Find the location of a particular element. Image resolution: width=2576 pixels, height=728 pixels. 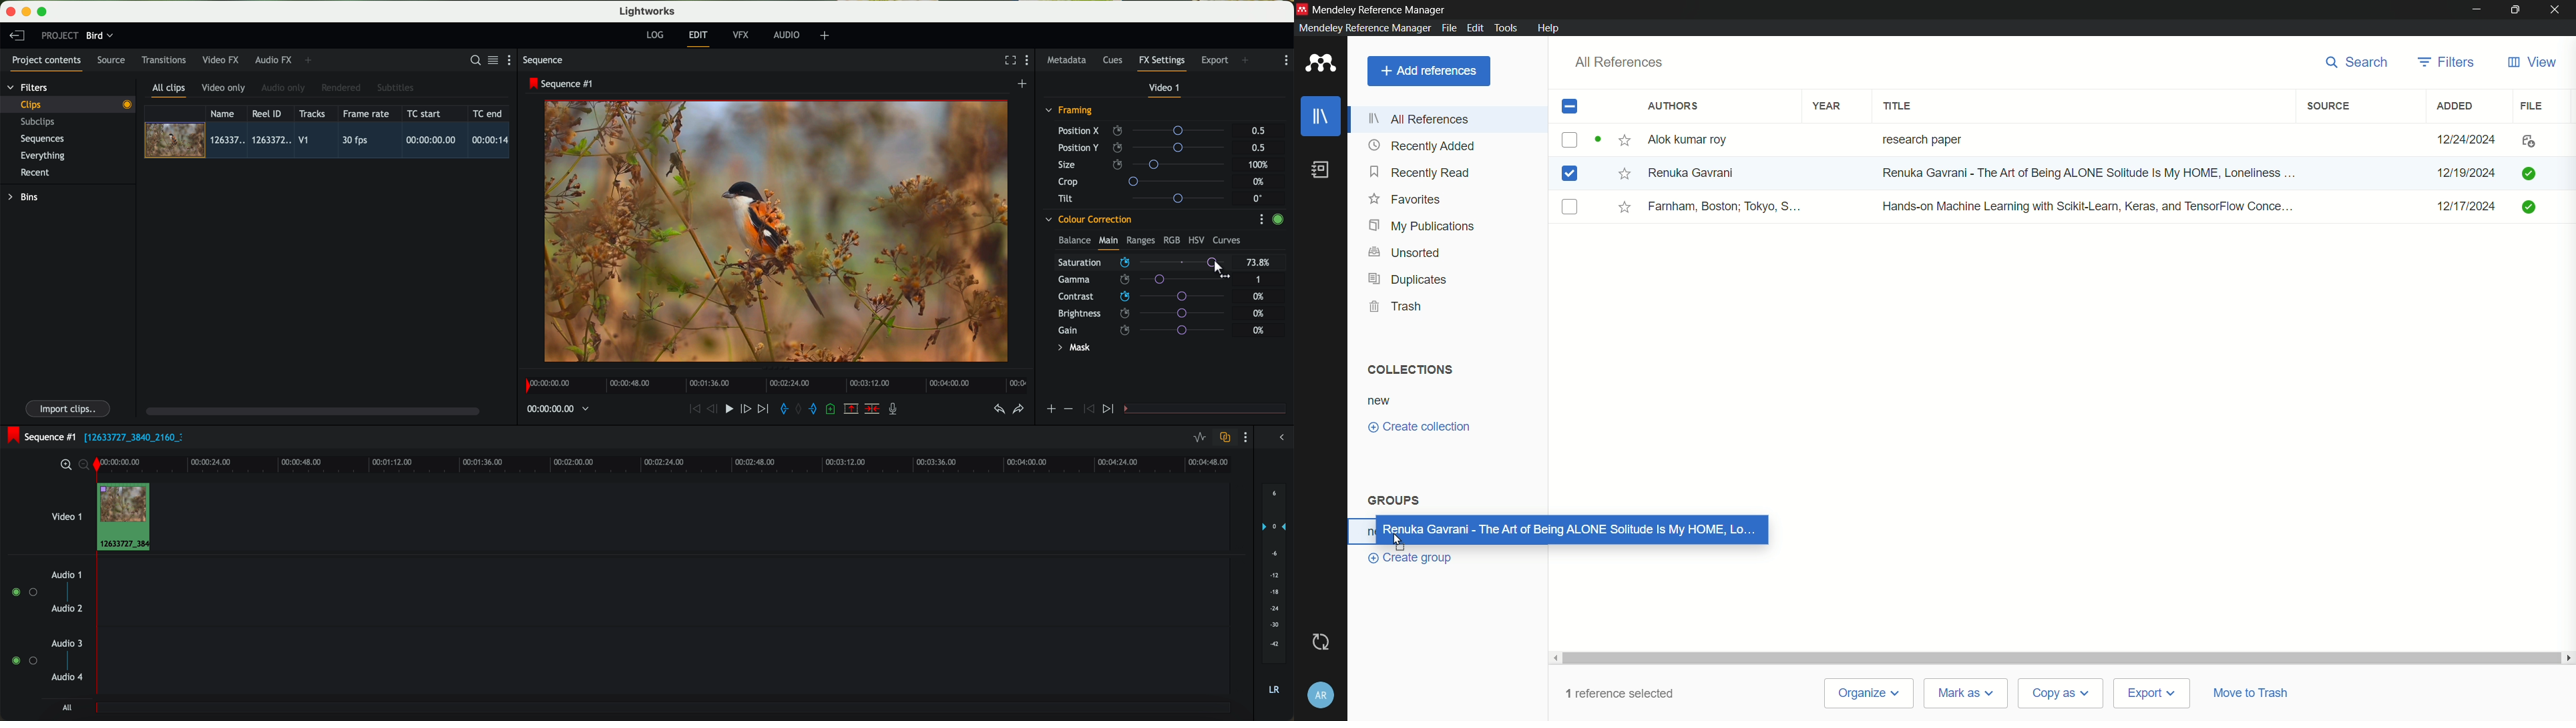

bird is located at coordinates (99, 36).